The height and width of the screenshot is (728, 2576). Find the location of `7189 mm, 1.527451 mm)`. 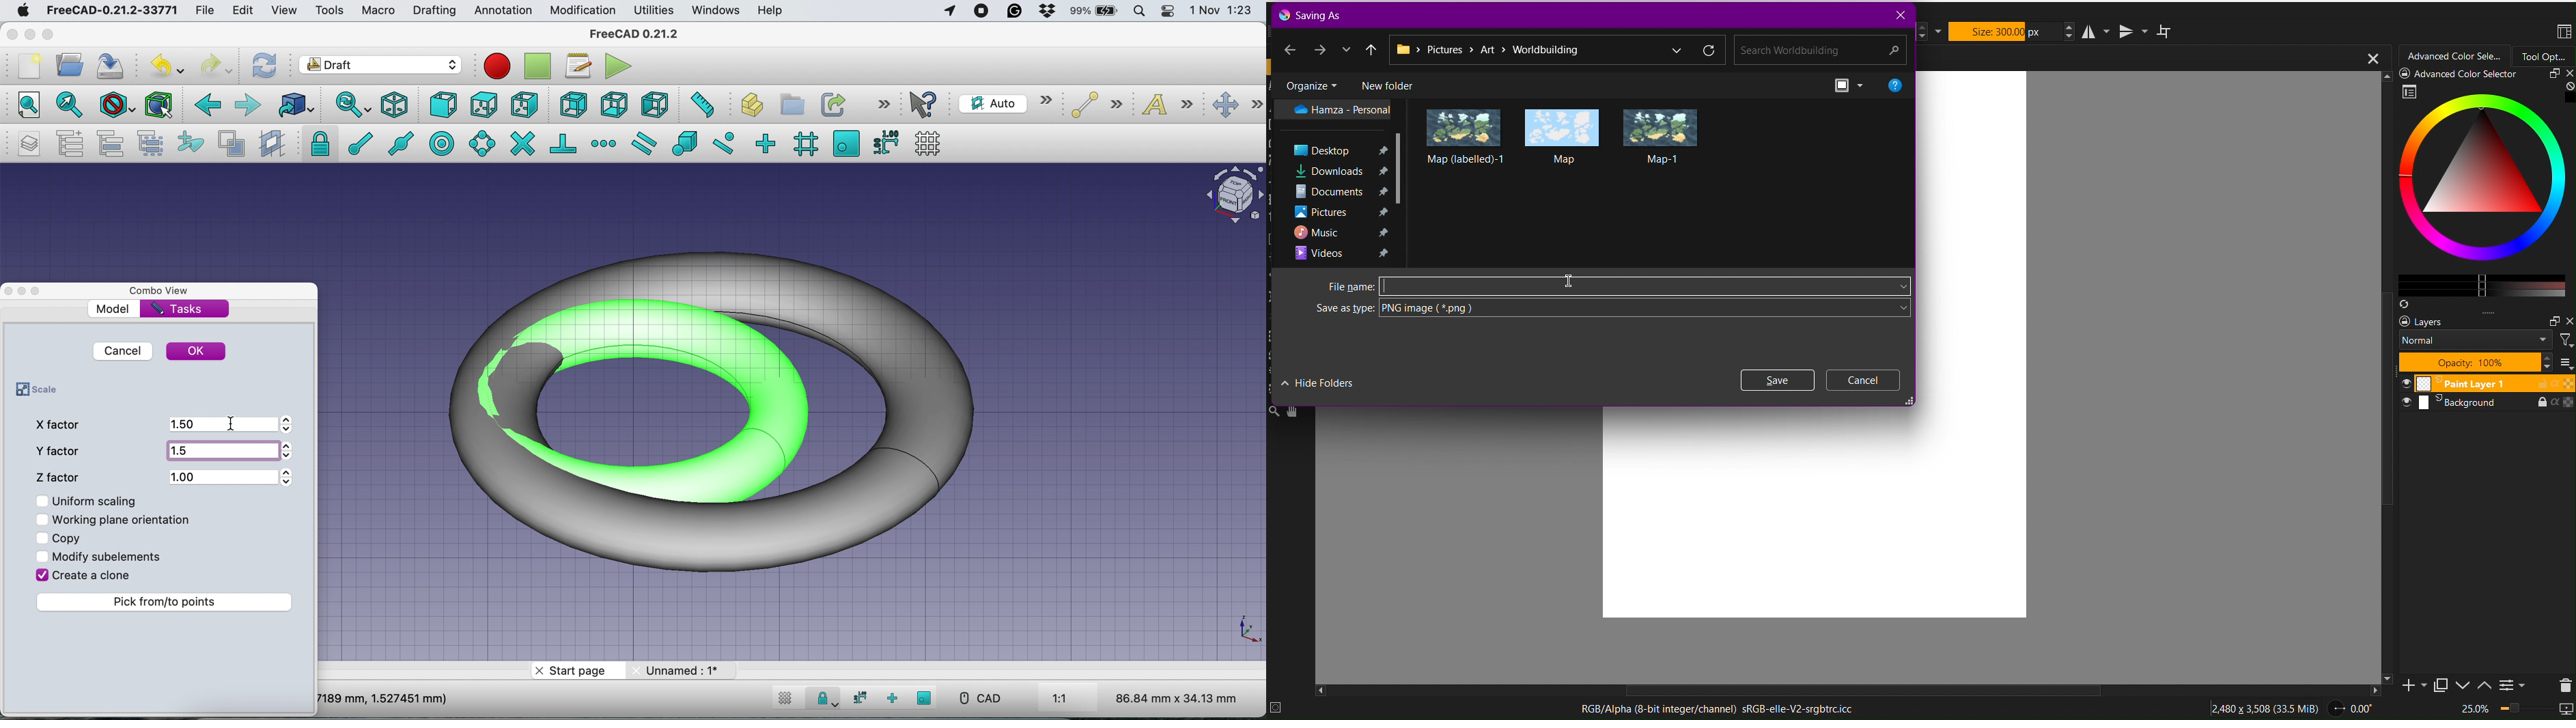

7189 mm, 1.527451 mm) is located at coordinates (383, 698).